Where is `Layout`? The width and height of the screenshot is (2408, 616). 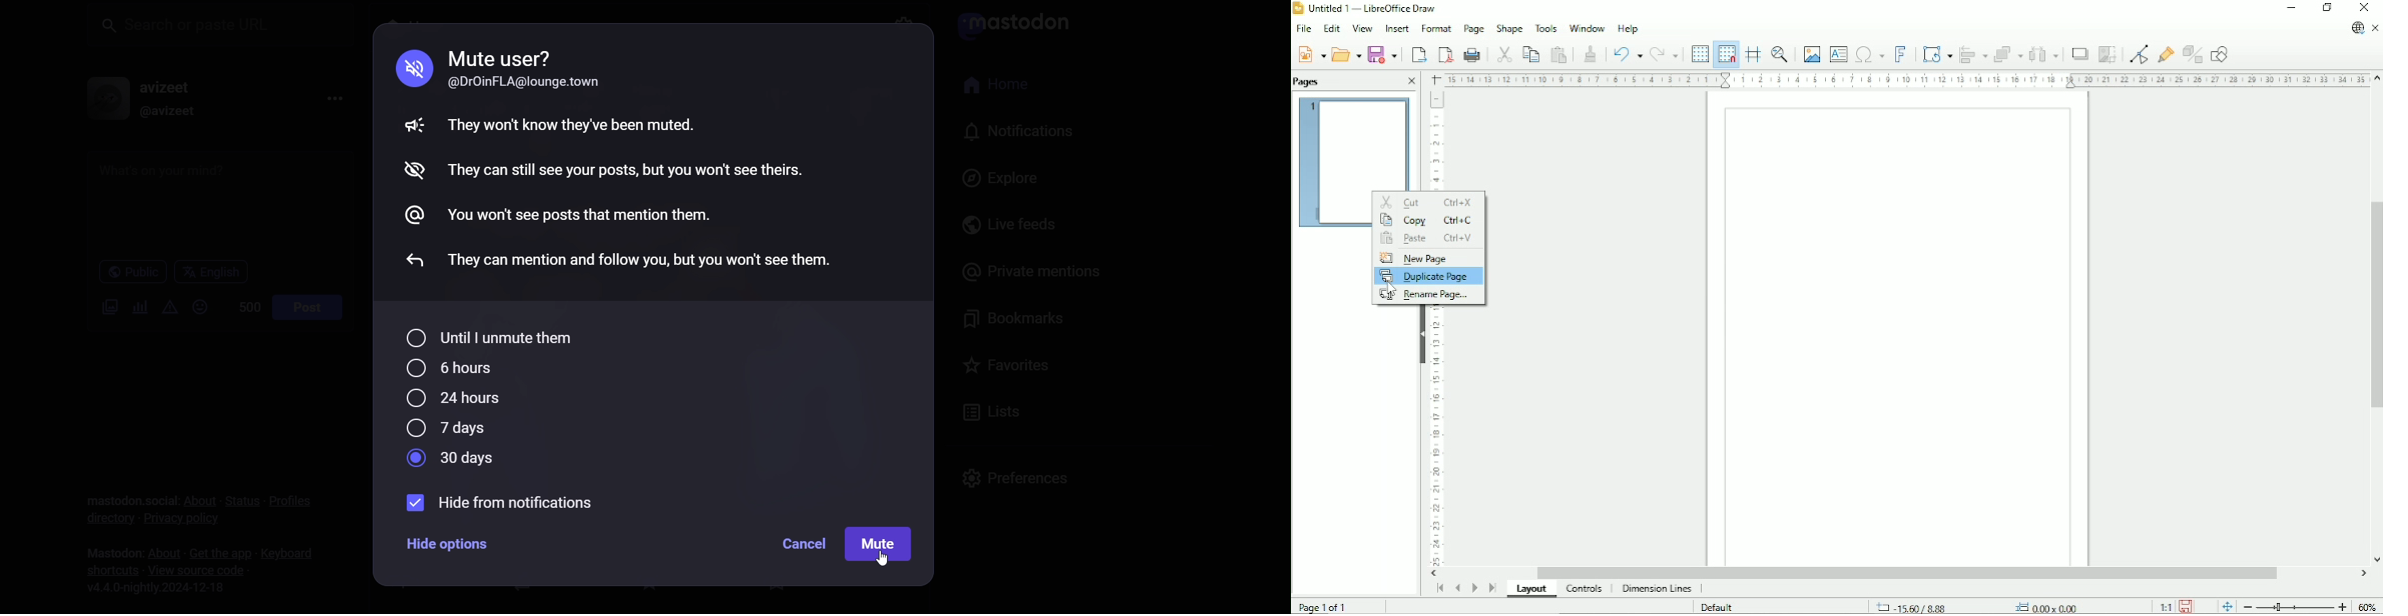
Layout is located at coordinates (1534, 590).